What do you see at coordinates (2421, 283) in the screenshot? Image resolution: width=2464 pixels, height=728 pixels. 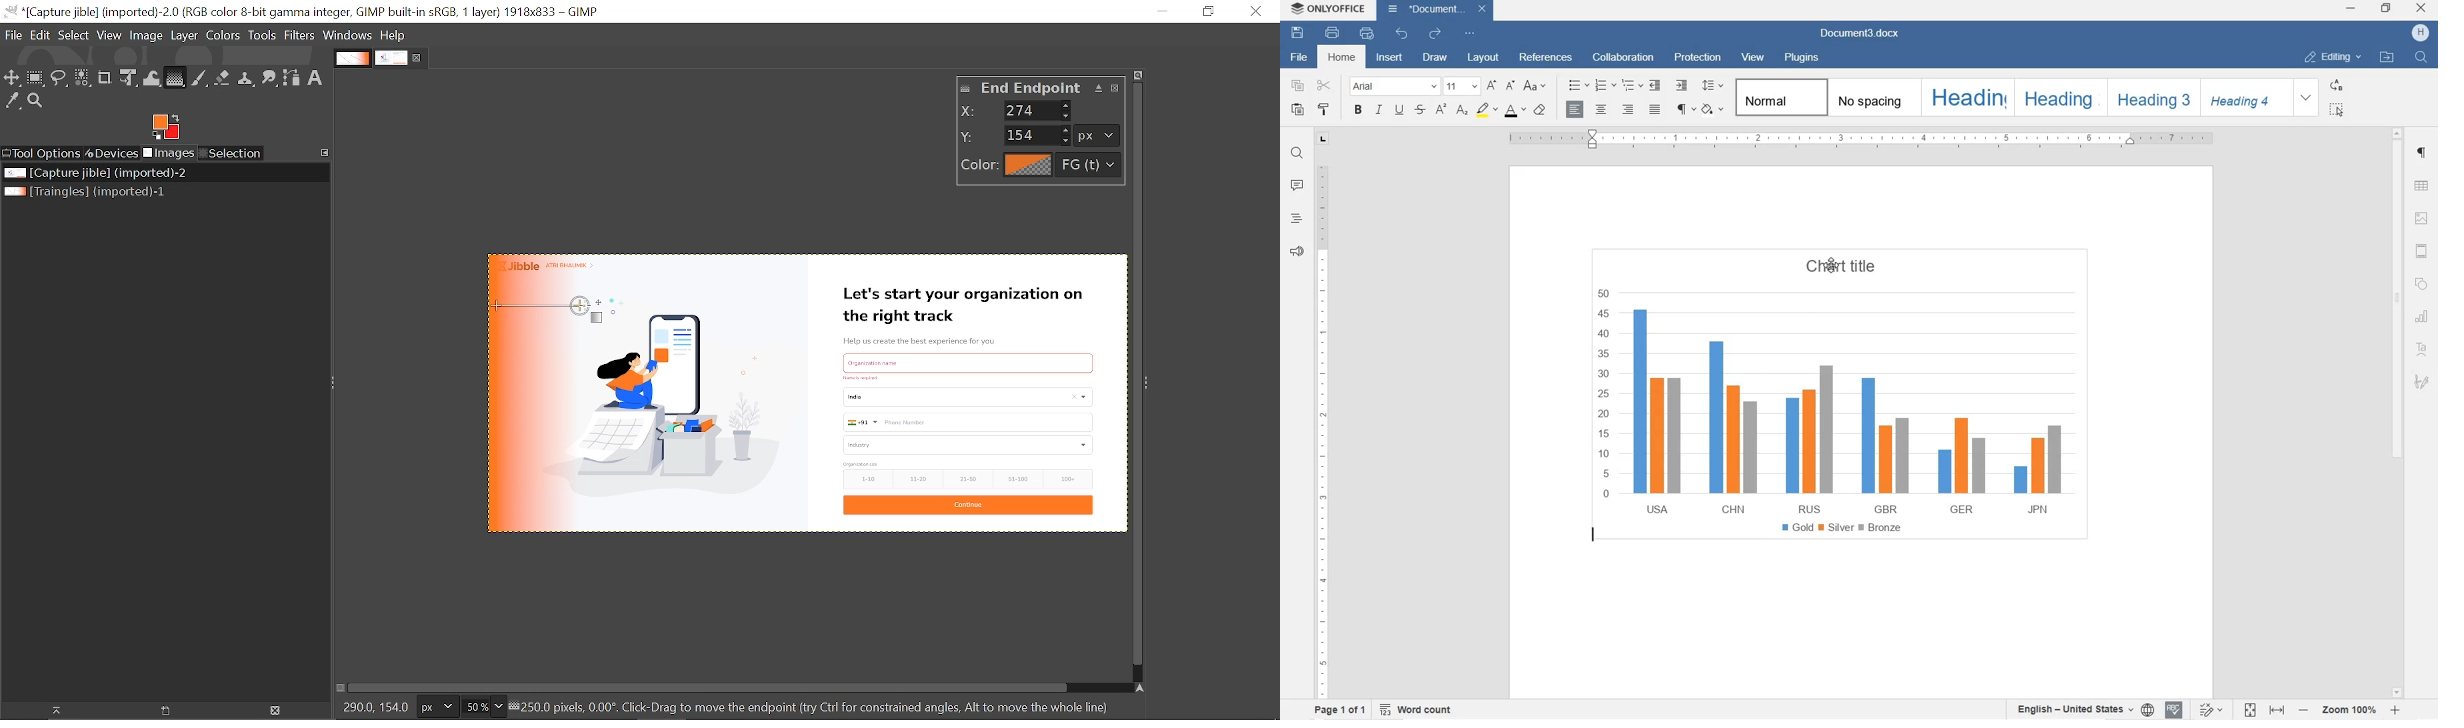 I see `SHAPE` at bounding box center [2421, 283].